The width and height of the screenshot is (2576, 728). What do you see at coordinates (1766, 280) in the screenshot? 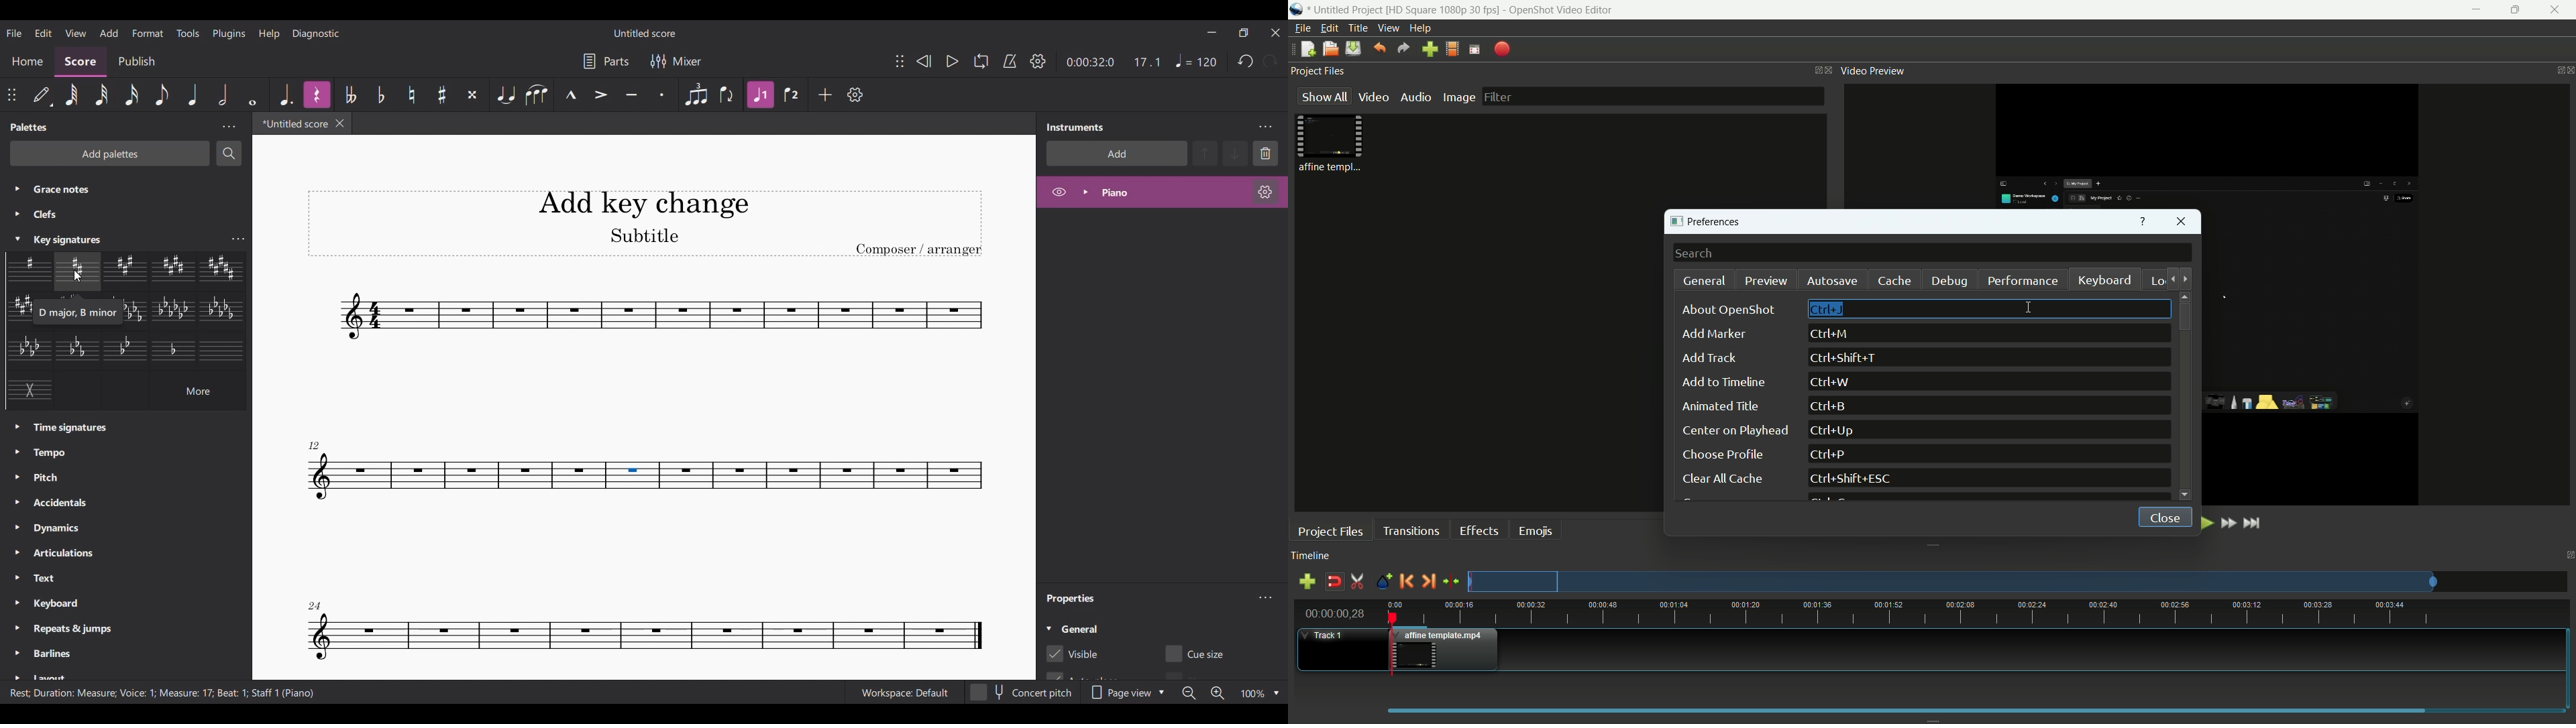
I see `preview` at bounding box center [1766, 280].